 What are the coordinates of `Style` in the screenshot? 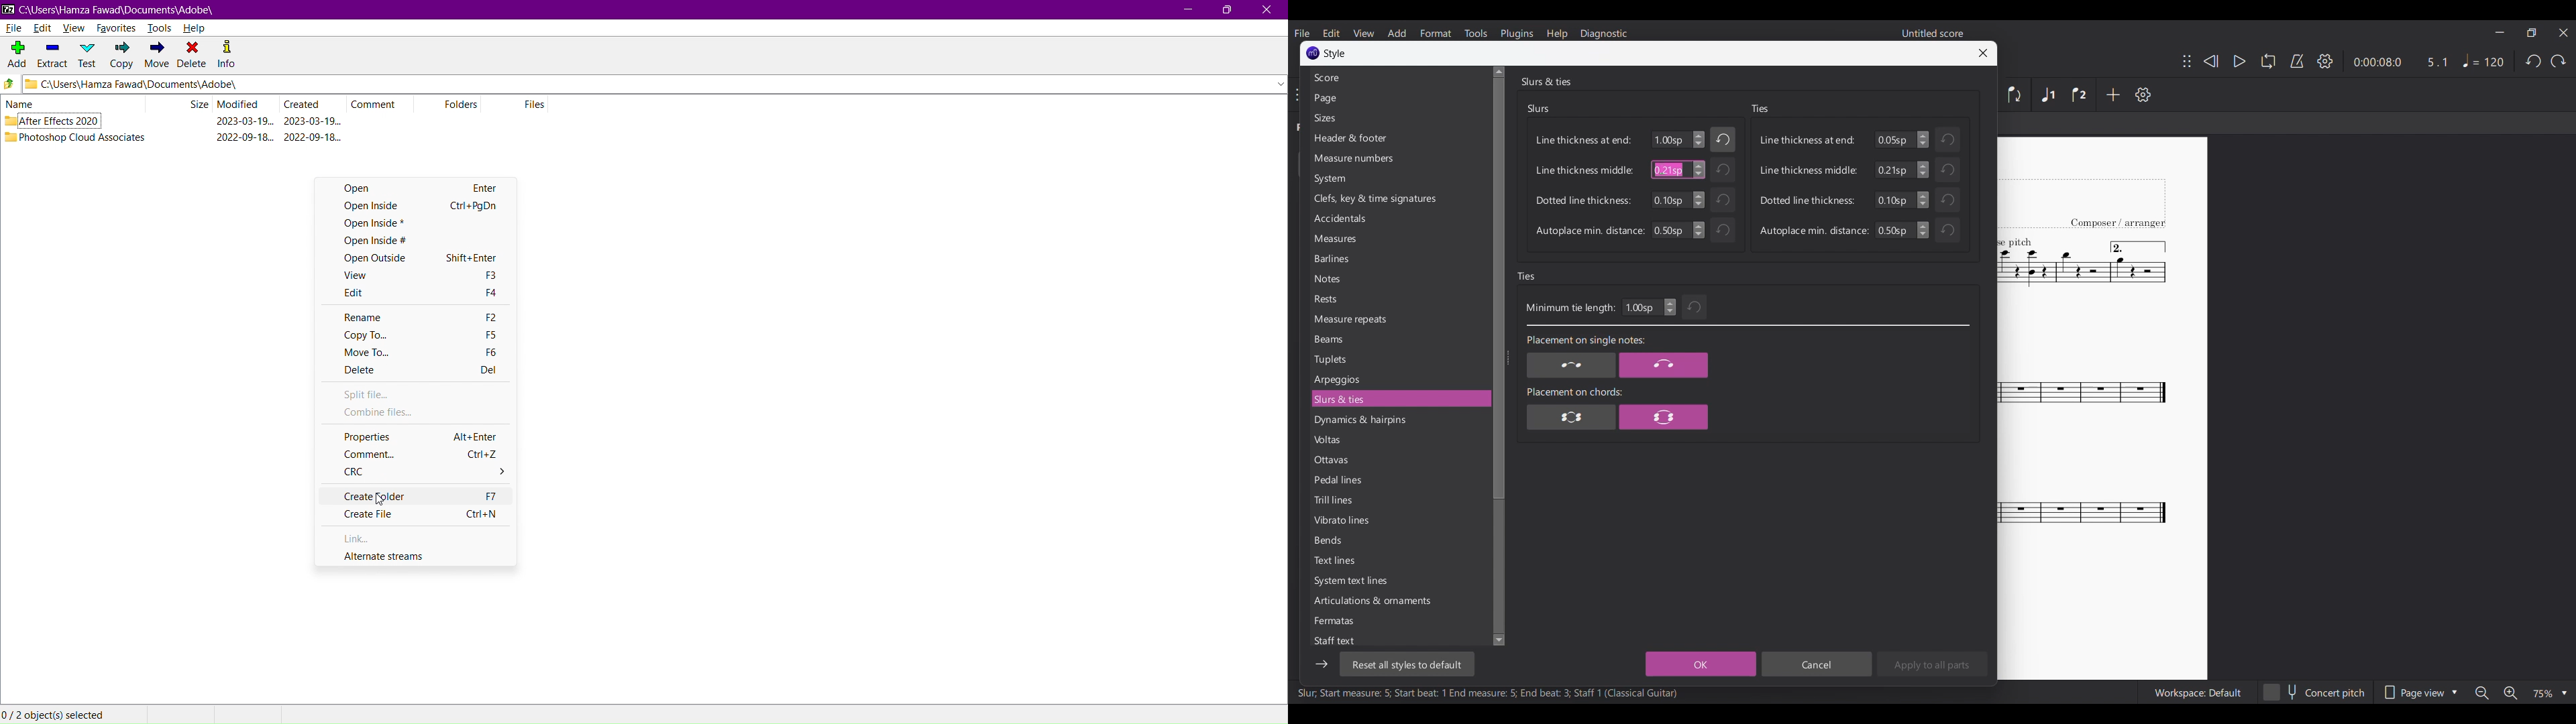 It's located at (1336, 54).